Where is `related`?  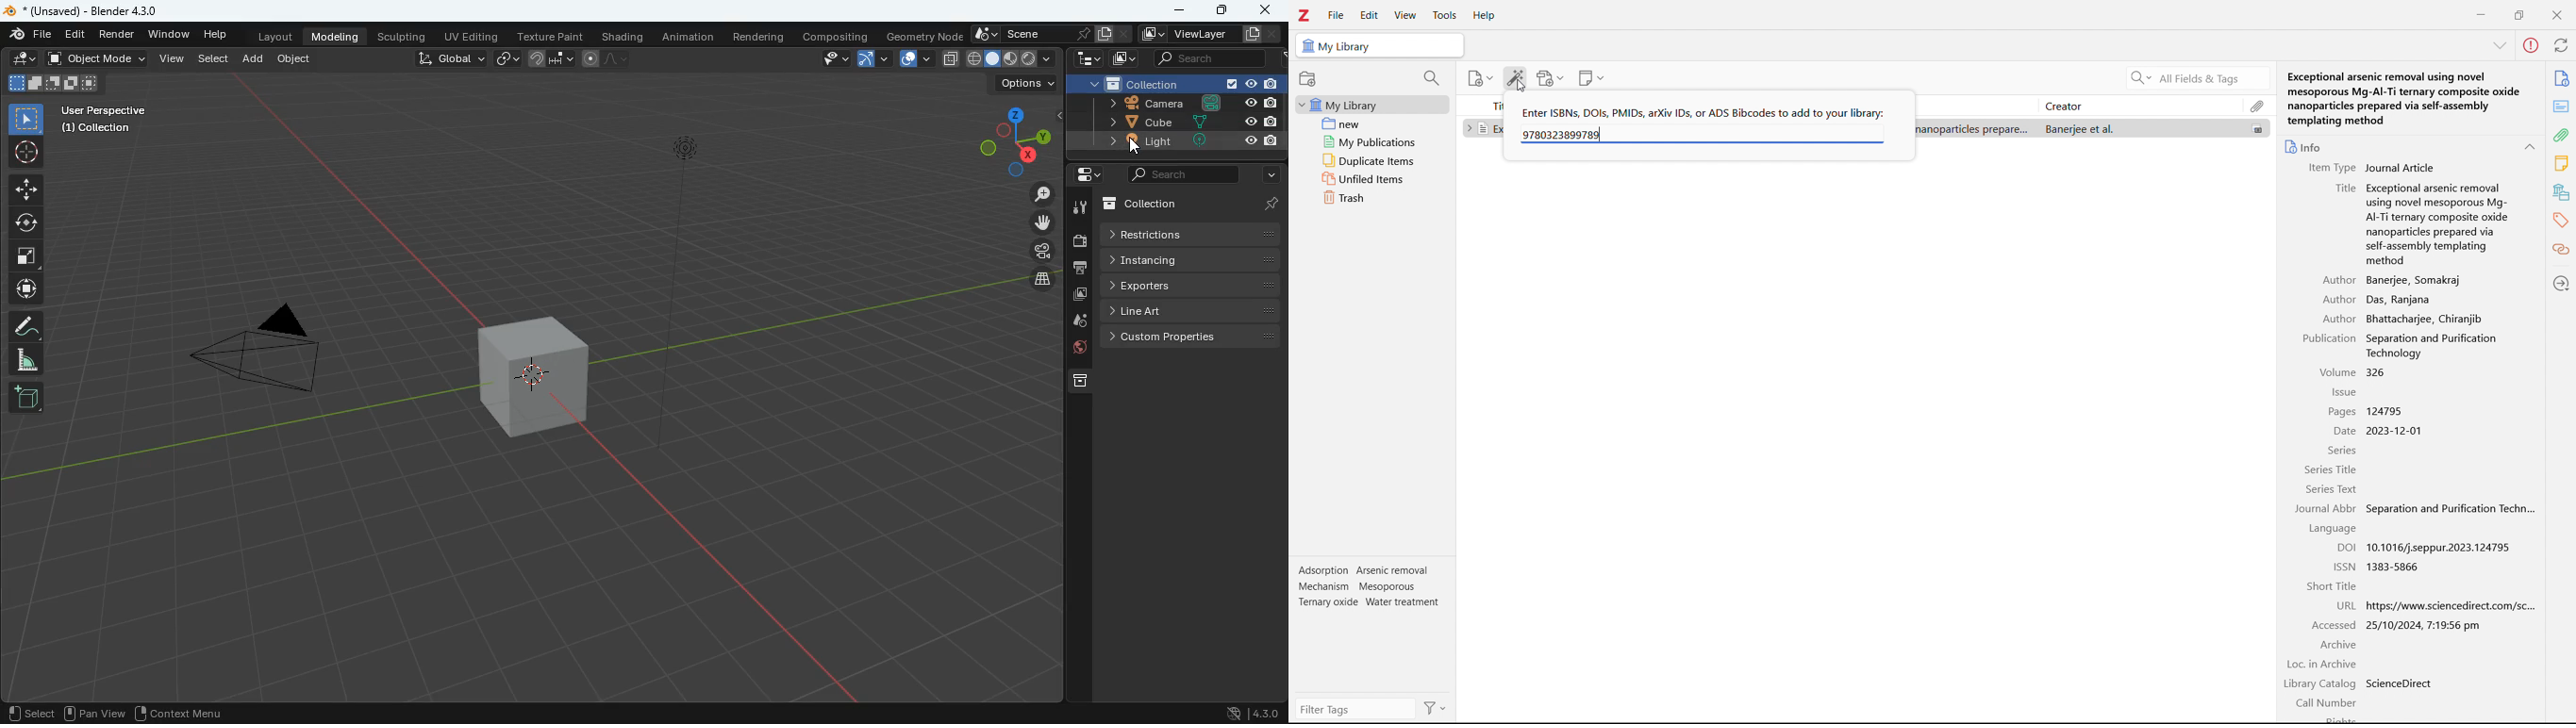
related is located at coordinates (2562, 249).